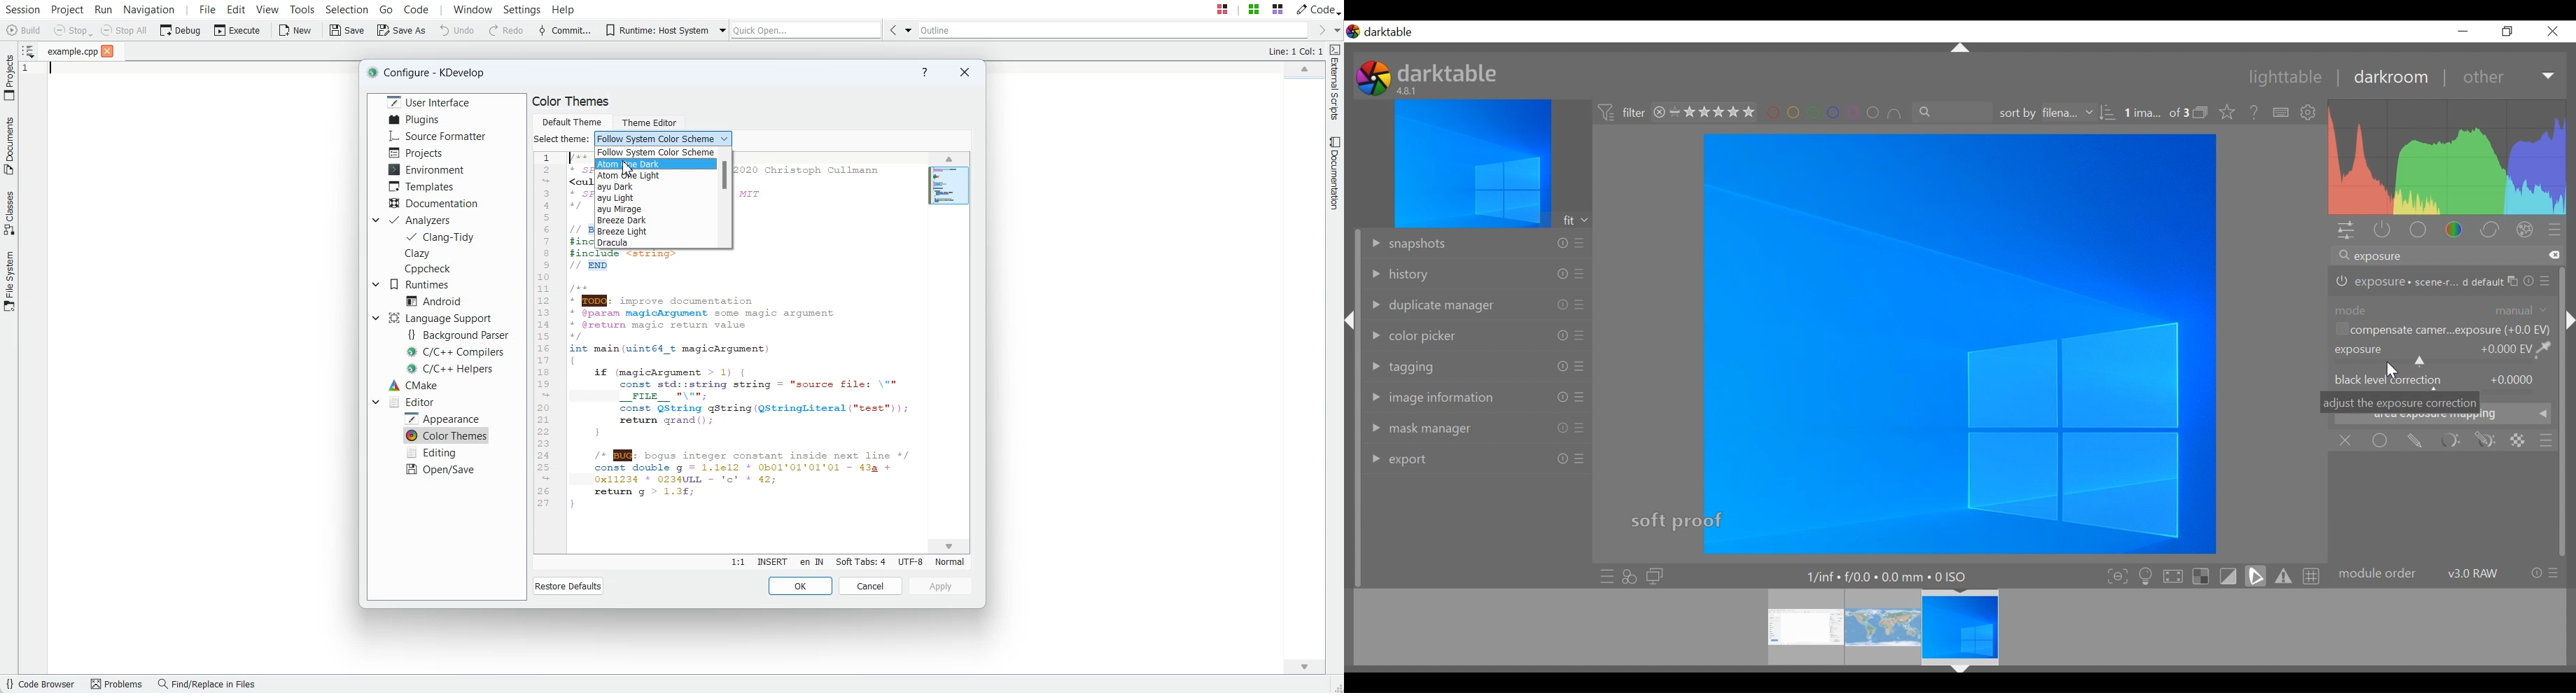  Describe the element at coordinates (2547, 281) in the screenshot. I see `presets` at that location.